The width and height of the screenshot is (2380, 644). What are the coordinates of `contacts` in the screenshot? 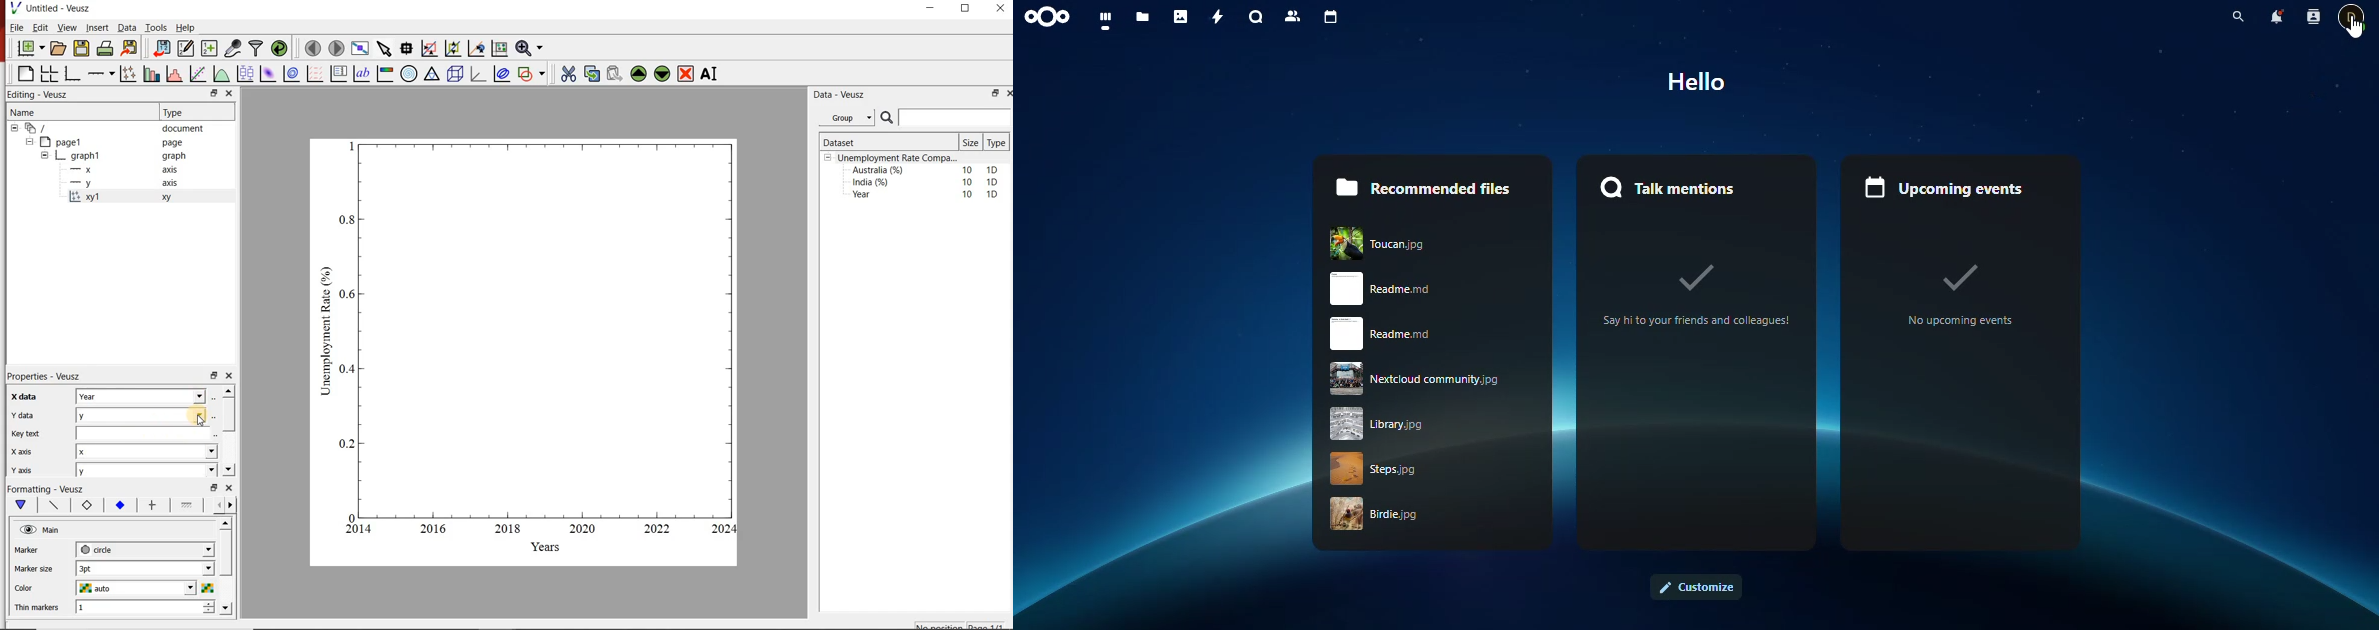 It's located at (1293, 17).